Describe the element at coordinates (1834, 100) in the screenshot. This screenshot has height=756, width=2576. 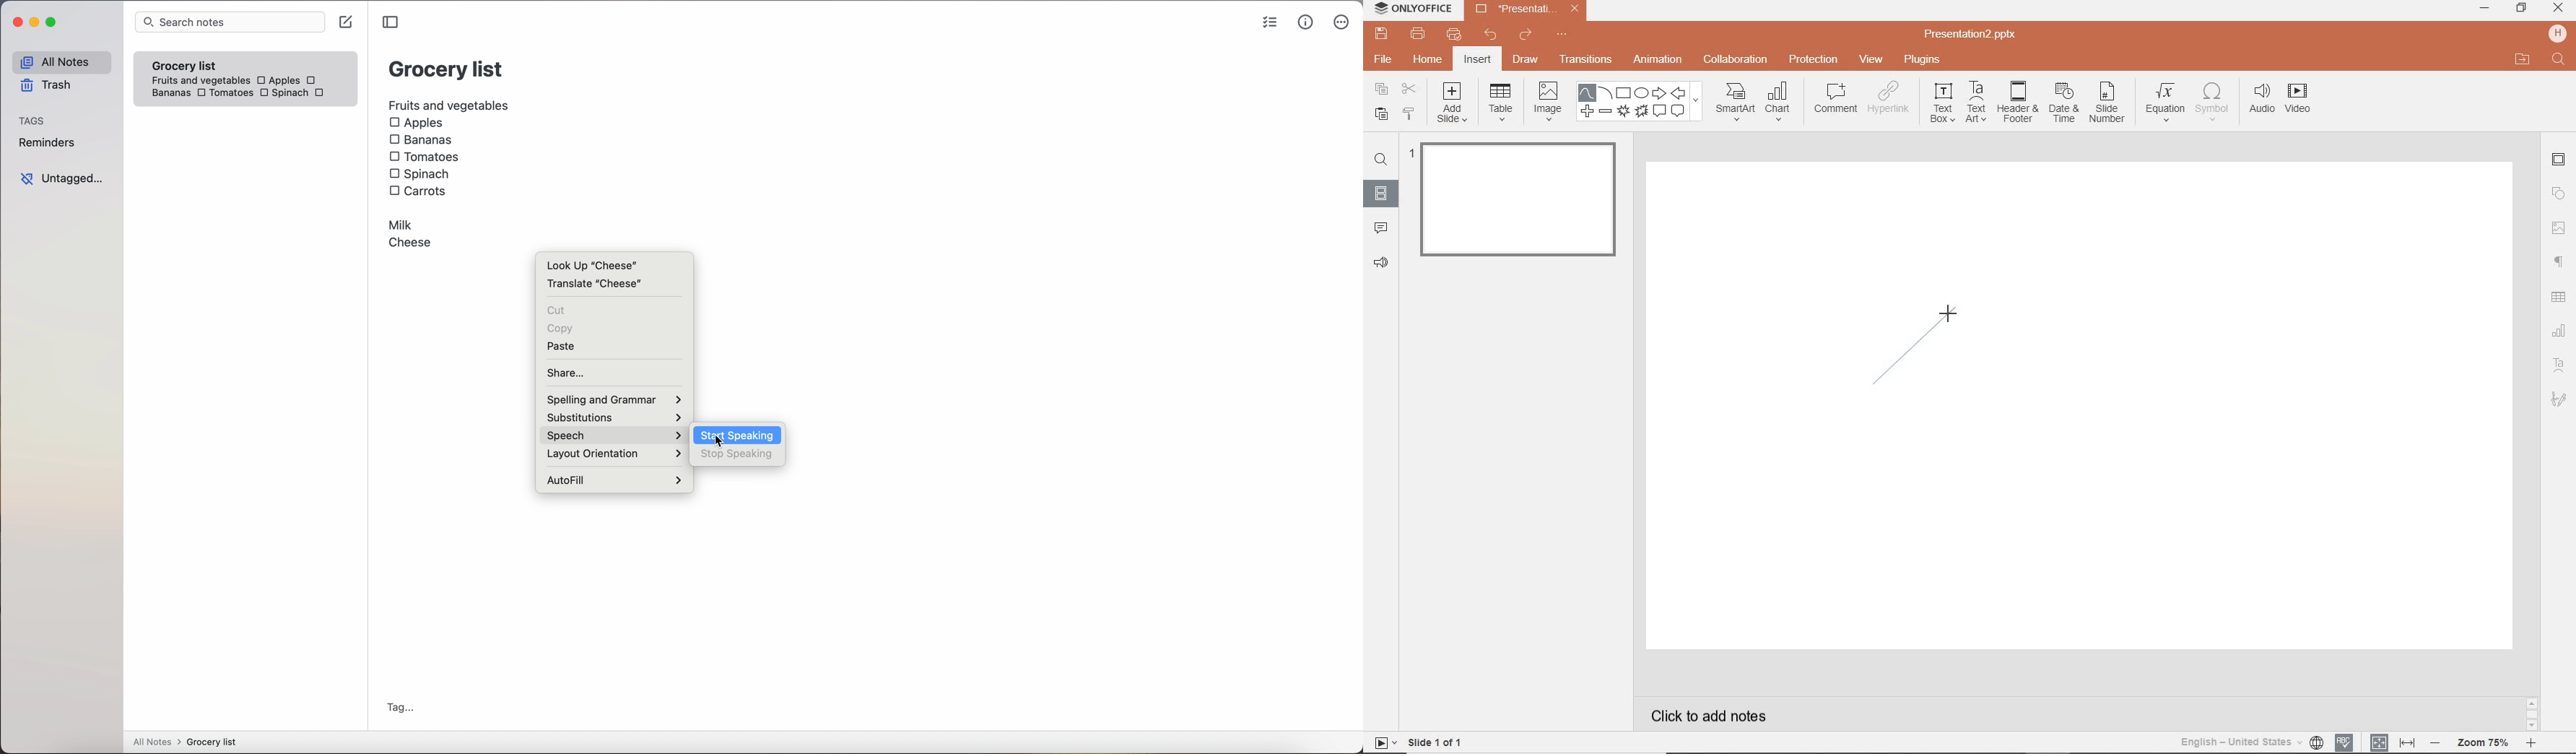
I see `COMMENT` at that location.